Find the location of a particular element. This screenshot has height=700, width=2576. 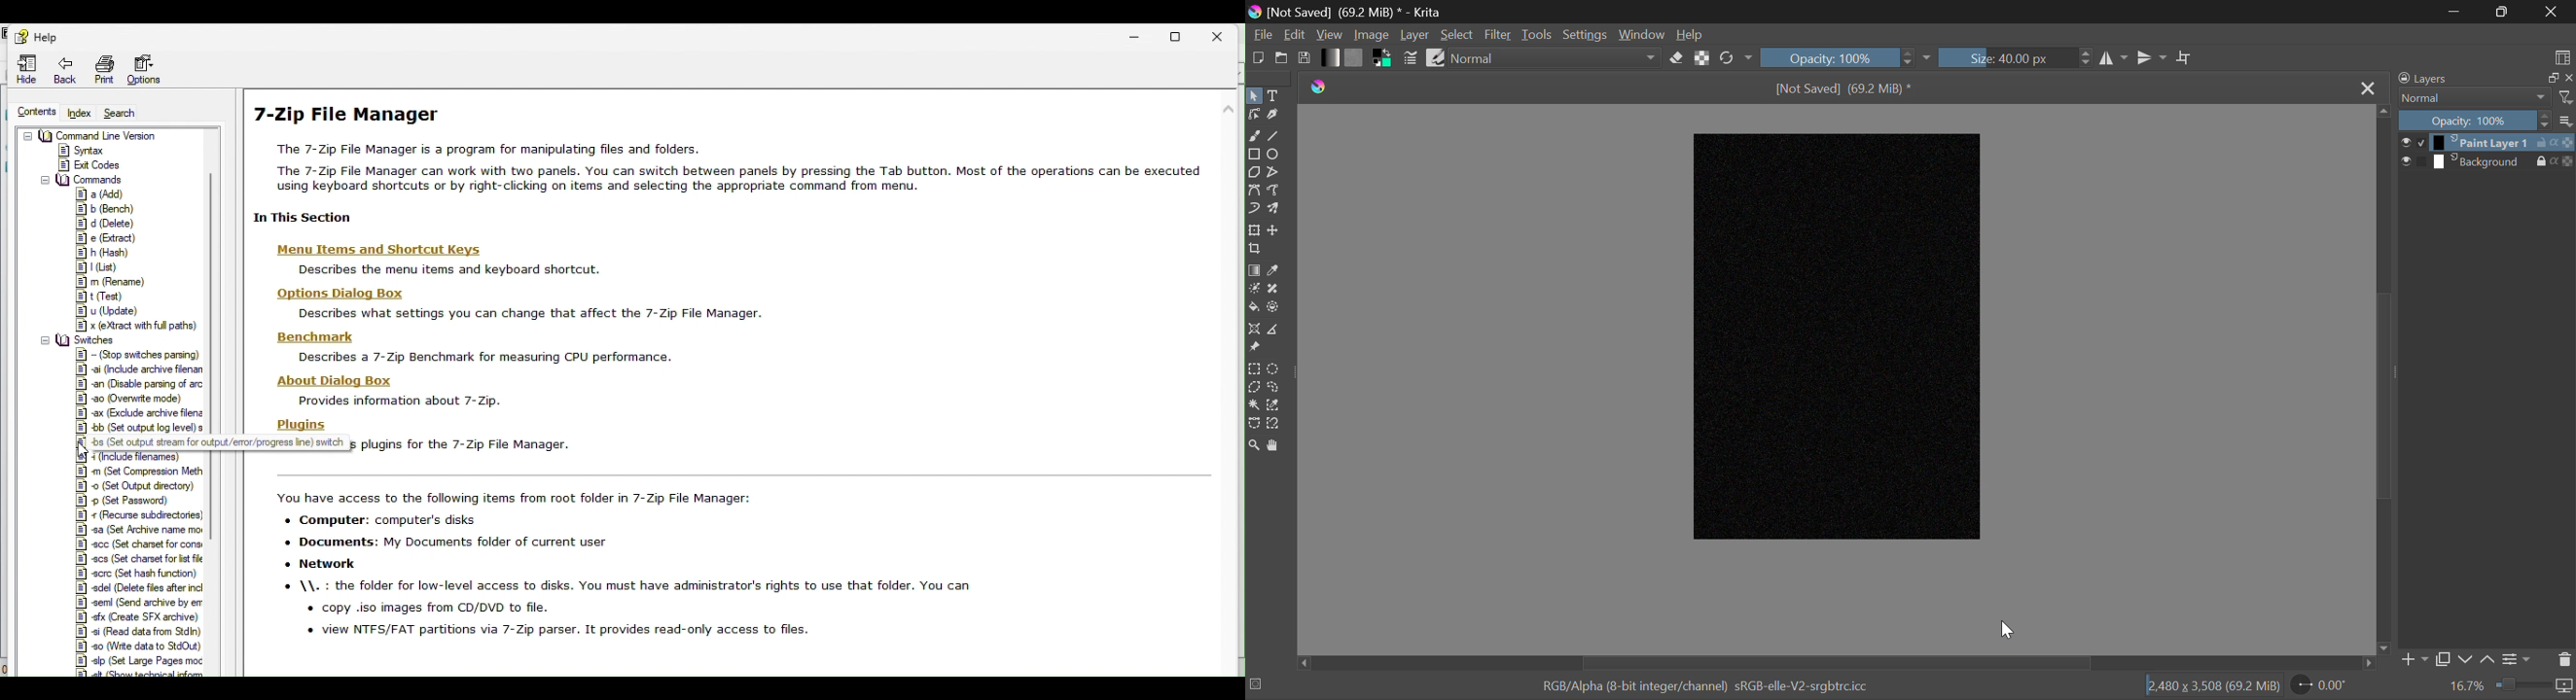

description text is located at coordinates (546, 313).